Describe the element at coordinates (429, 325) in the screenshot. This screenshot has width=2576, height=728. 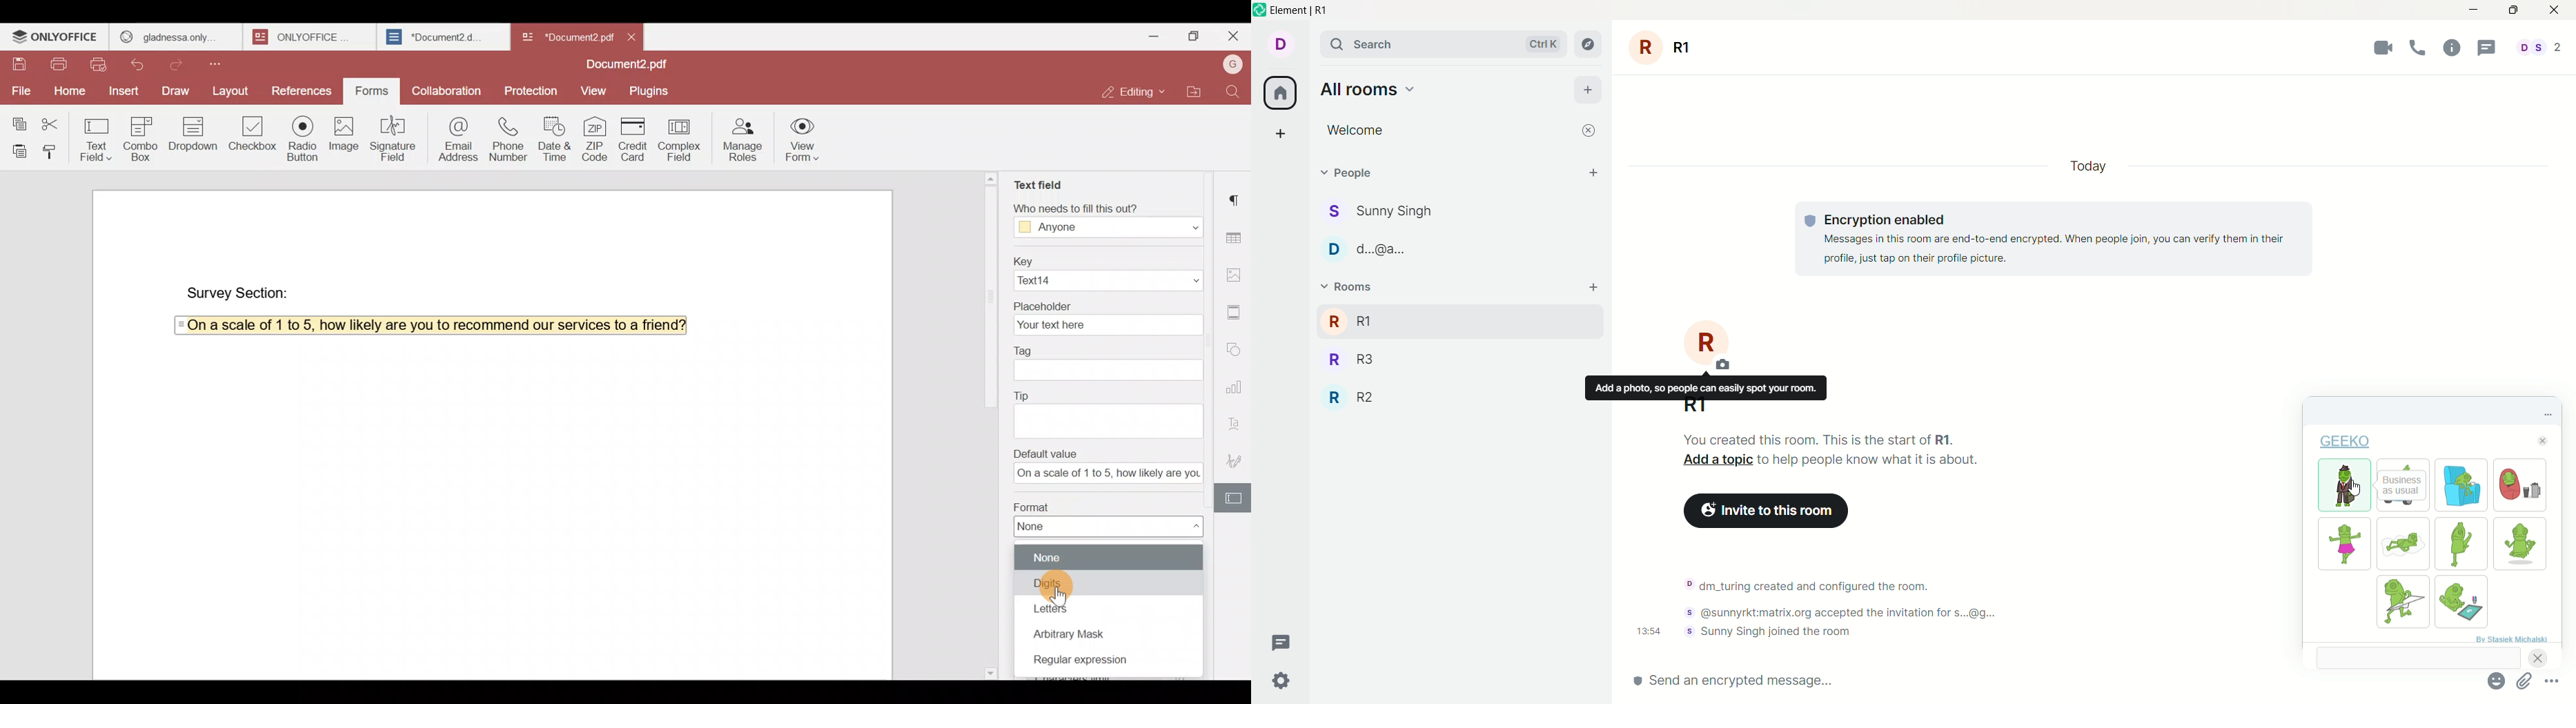
I see `On a scale of 1 to 5, how likely are you to recommend our services to a friend?` at that location.